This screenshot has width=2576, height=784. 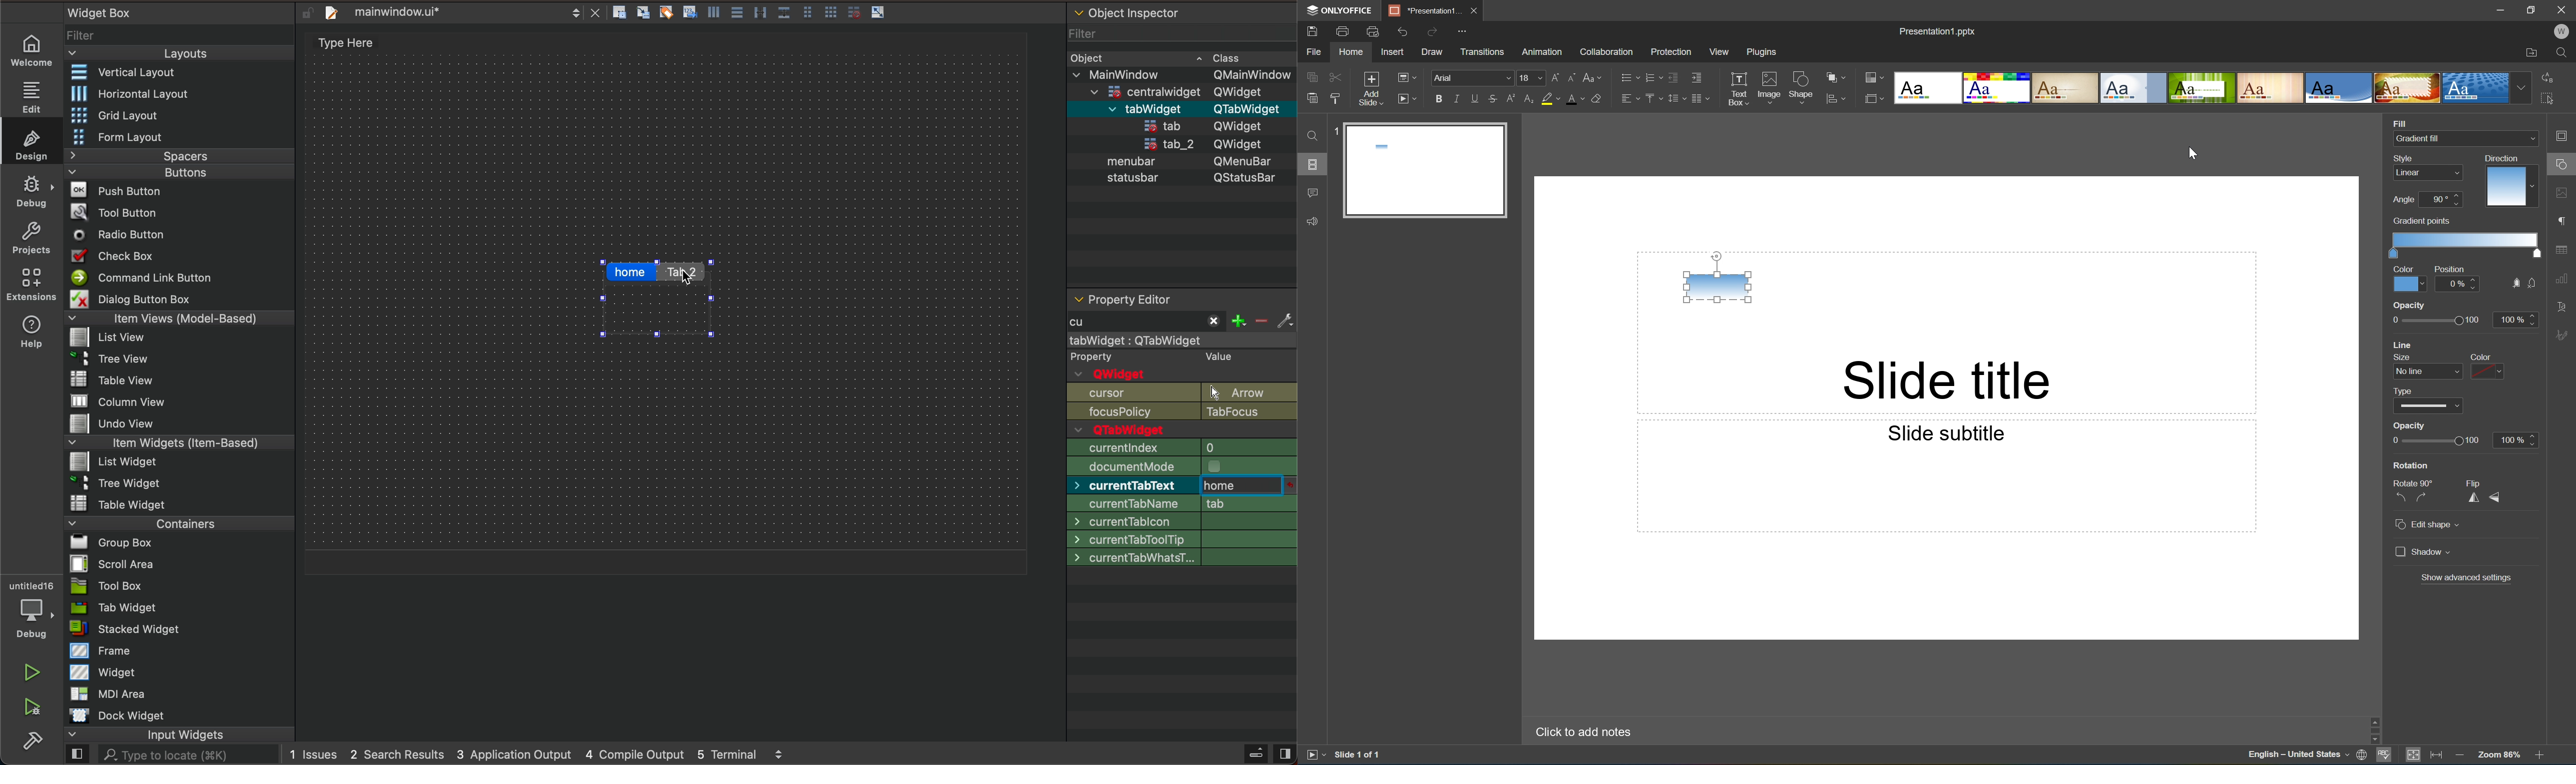 I want to click on Opacity, so click(x=2410, y=425).